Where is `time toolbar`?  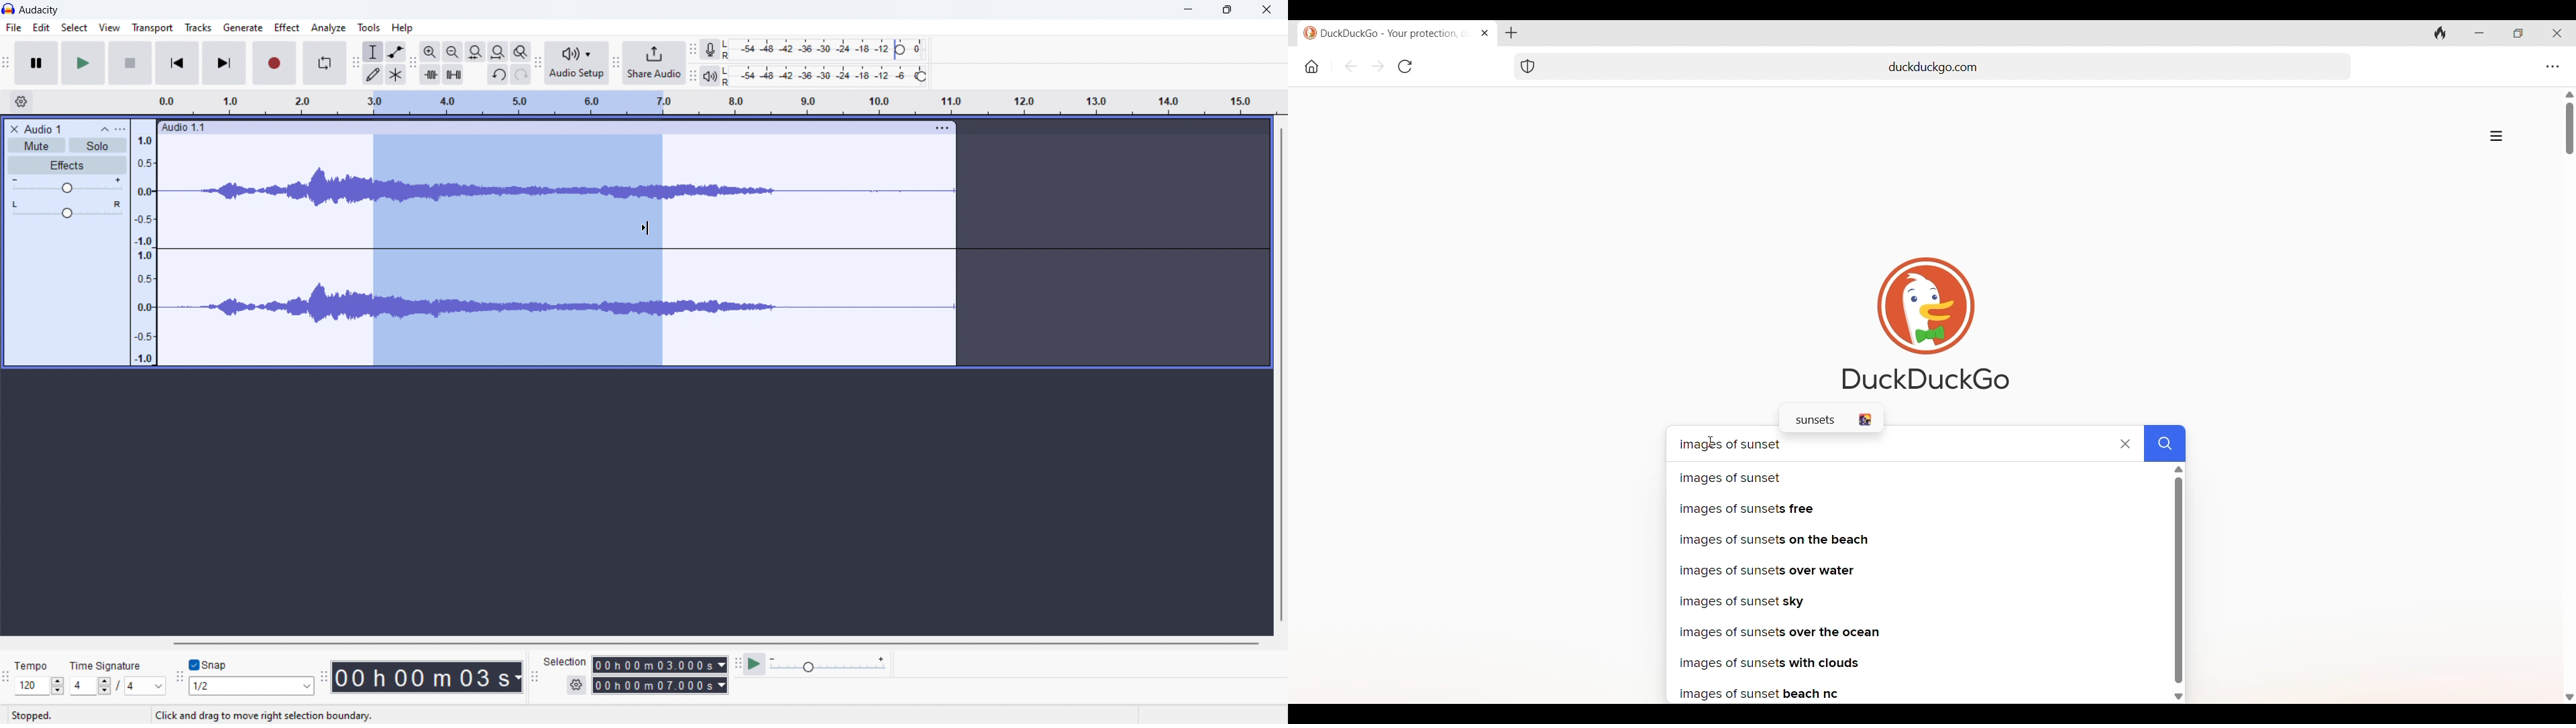
time toolbar is located at coordinates (324, 681).